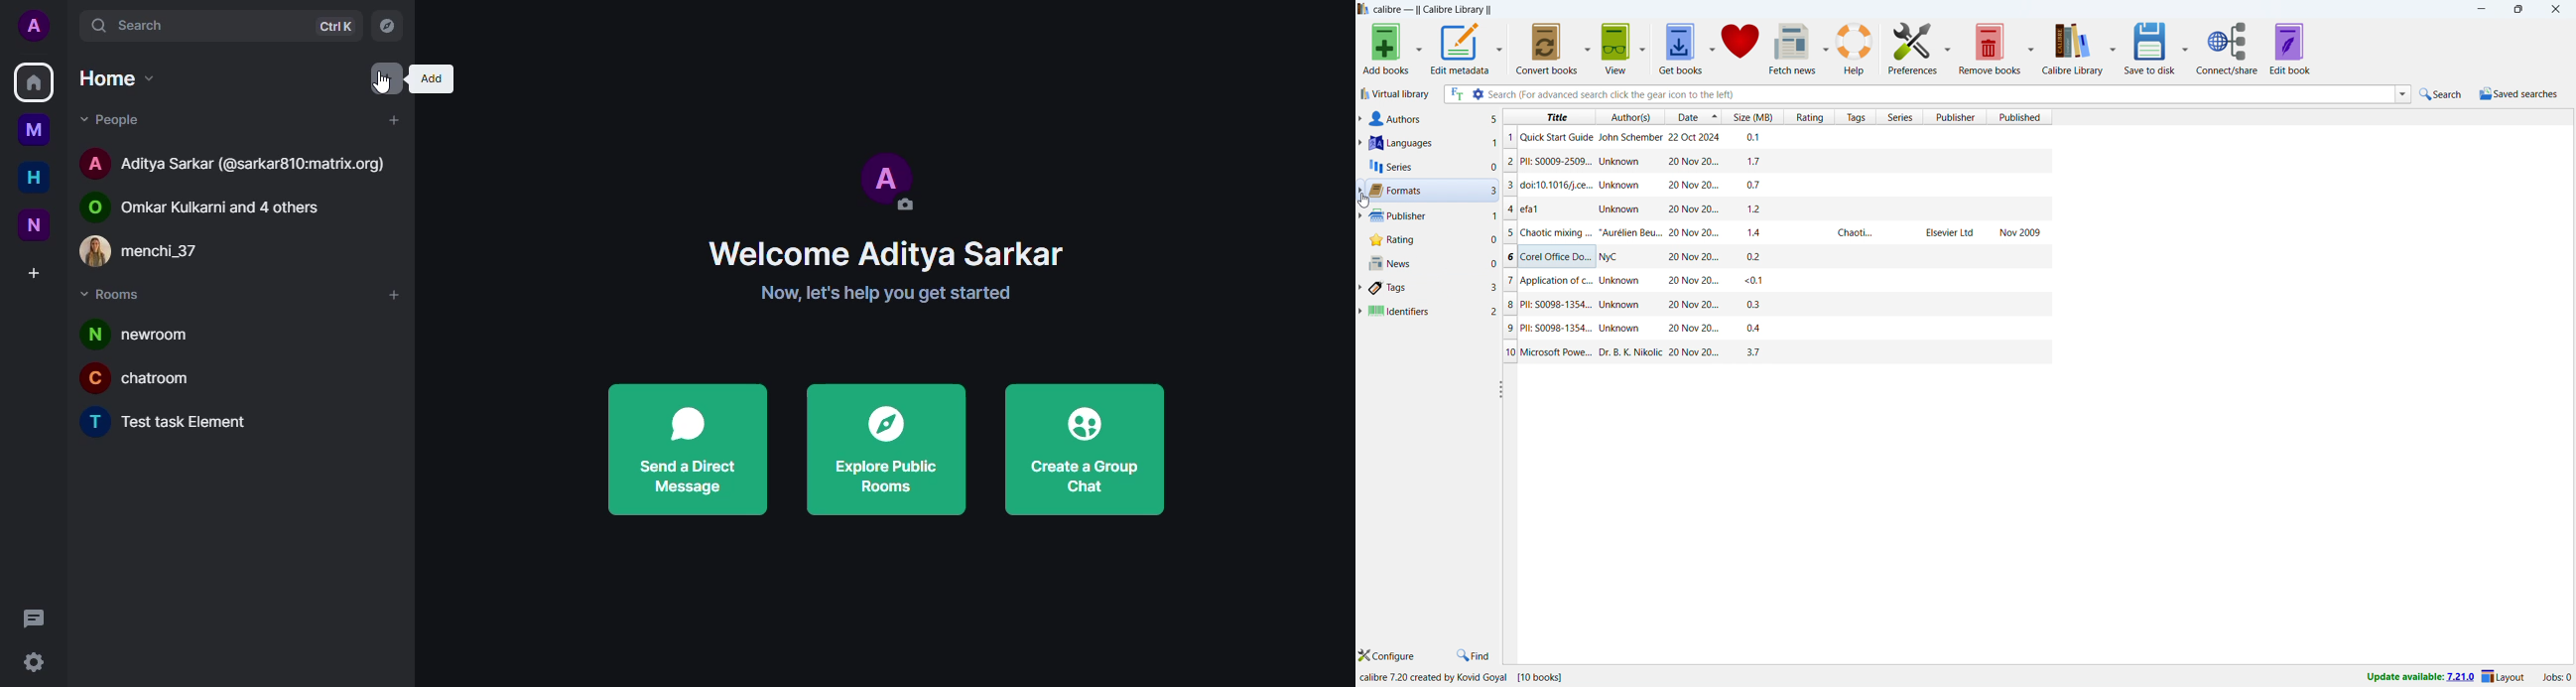  Describe the element at coordinates (1855, 48) in the screenshot. I see `help` at that location.